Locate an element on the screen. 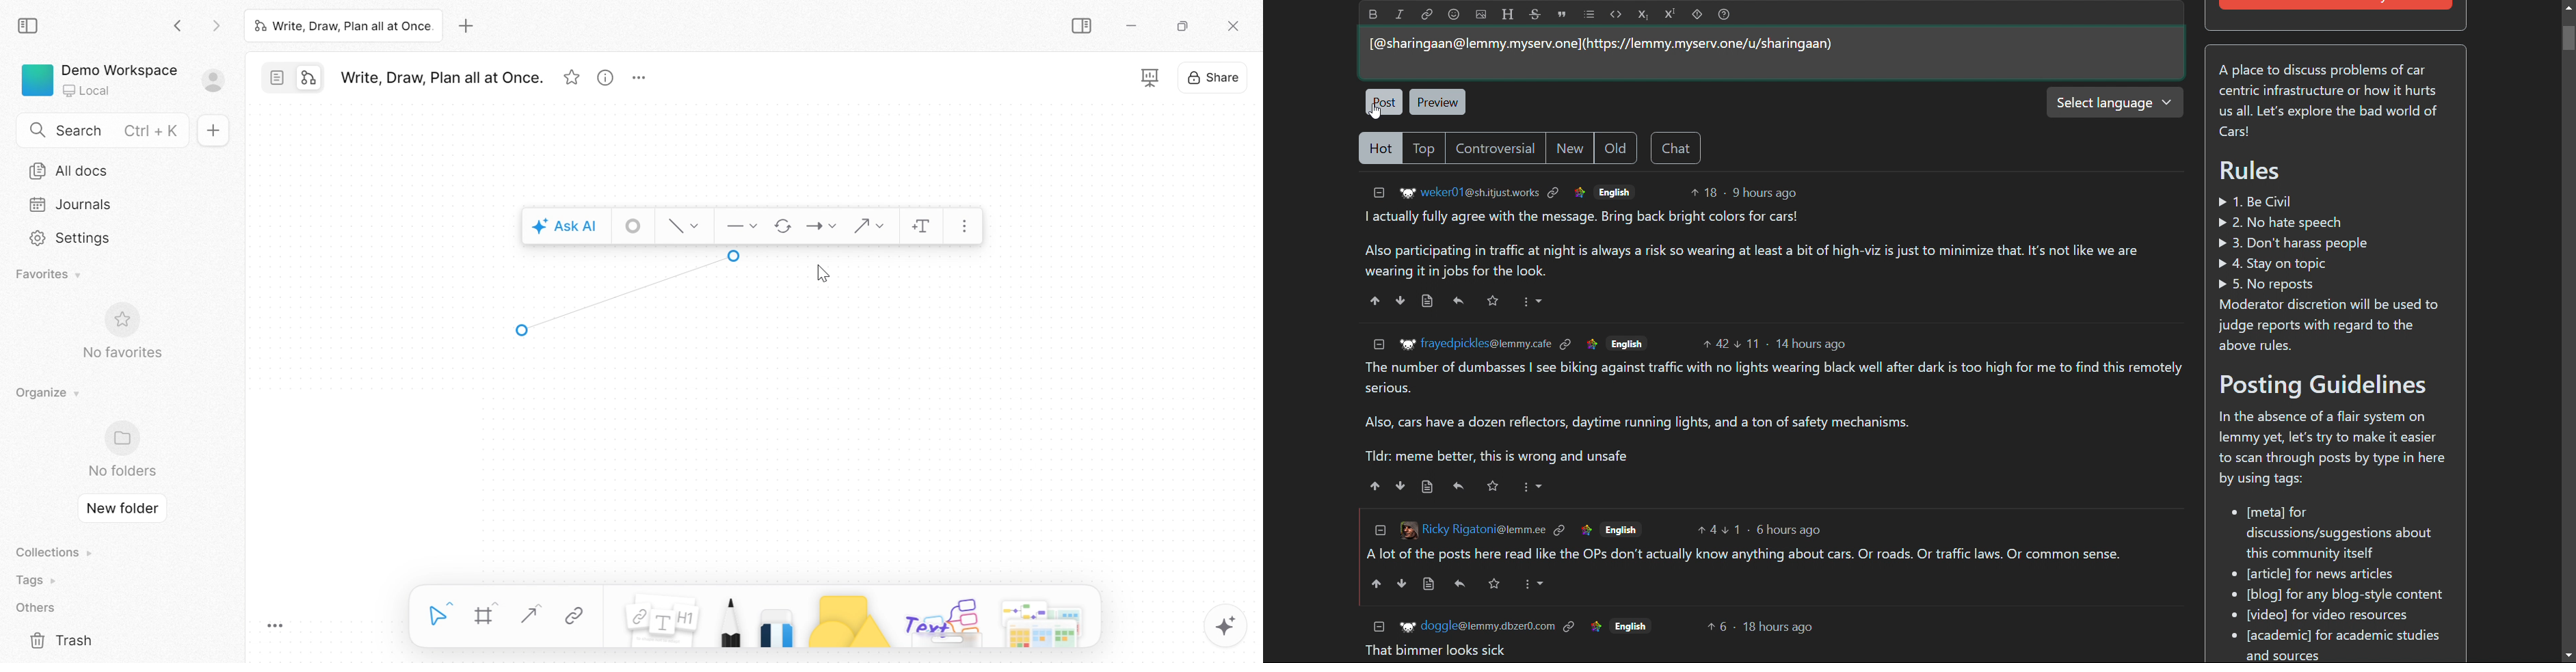 This screenshot has width=2576, height=672. collapse is located at coordinates (1379, 193).